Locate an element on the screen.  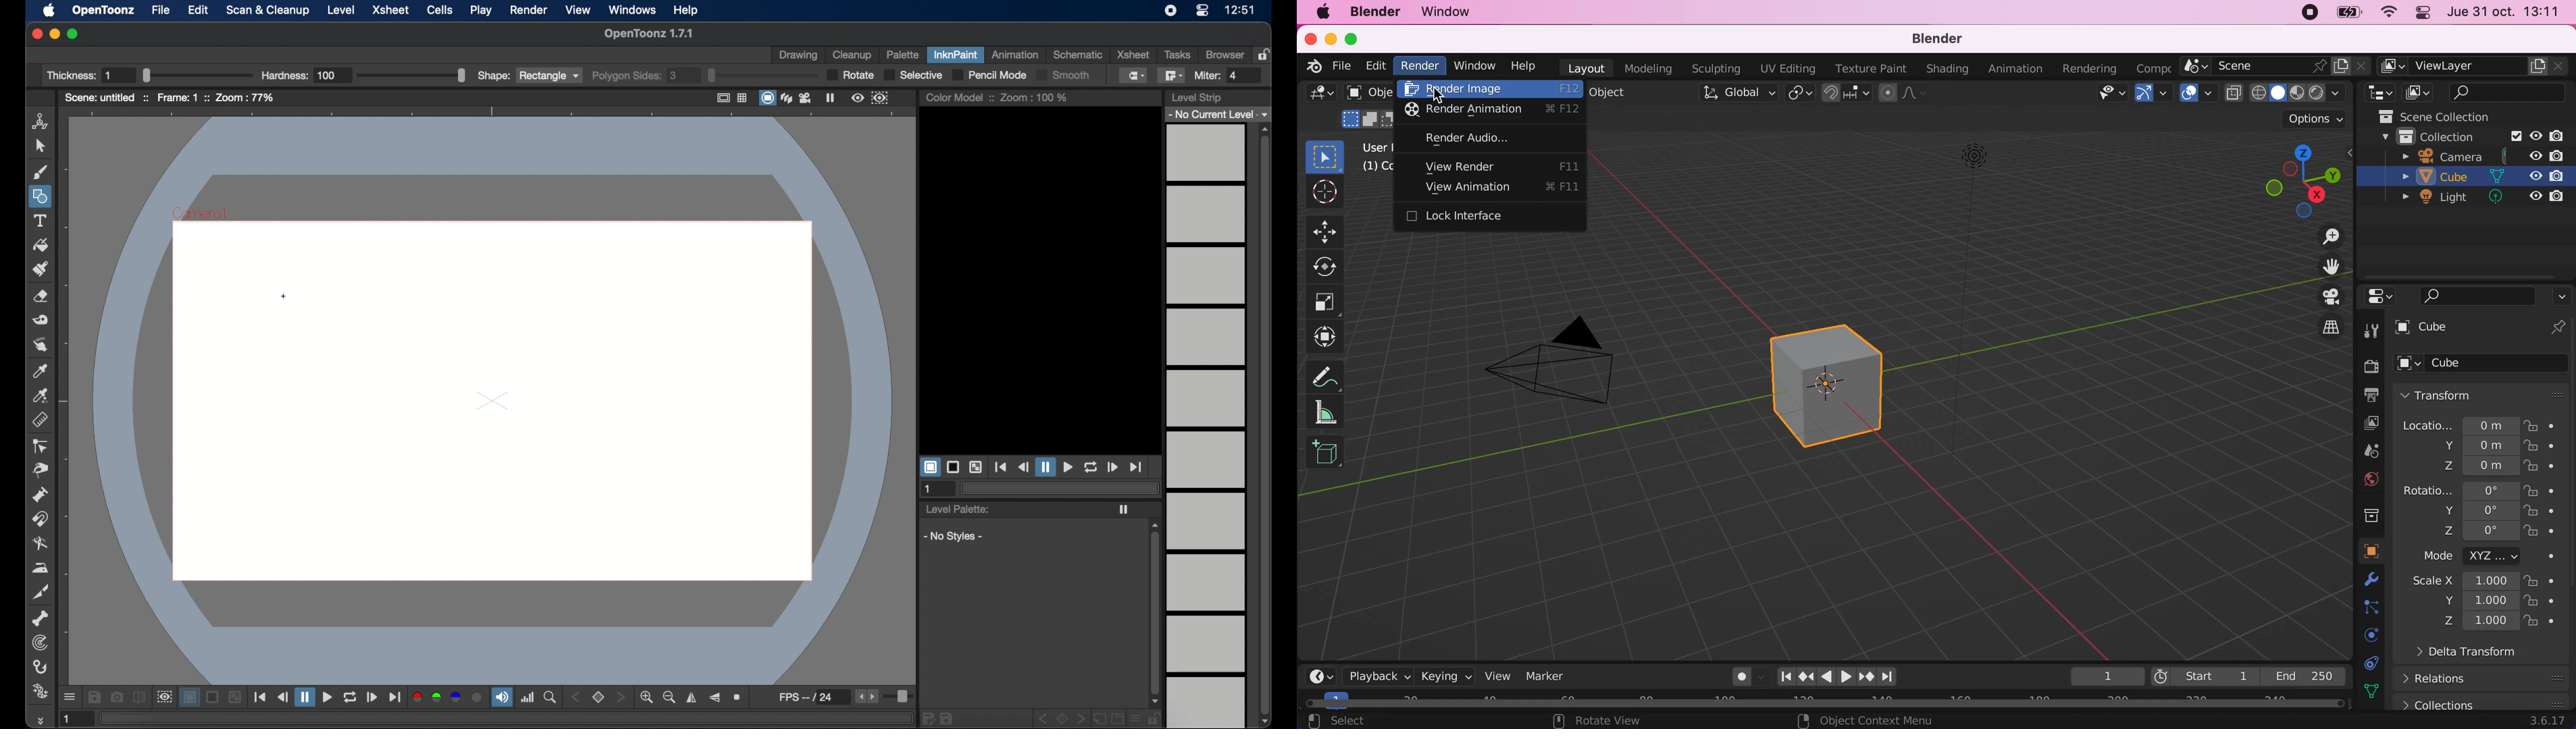
no styles is located at coordinates (951, 537).